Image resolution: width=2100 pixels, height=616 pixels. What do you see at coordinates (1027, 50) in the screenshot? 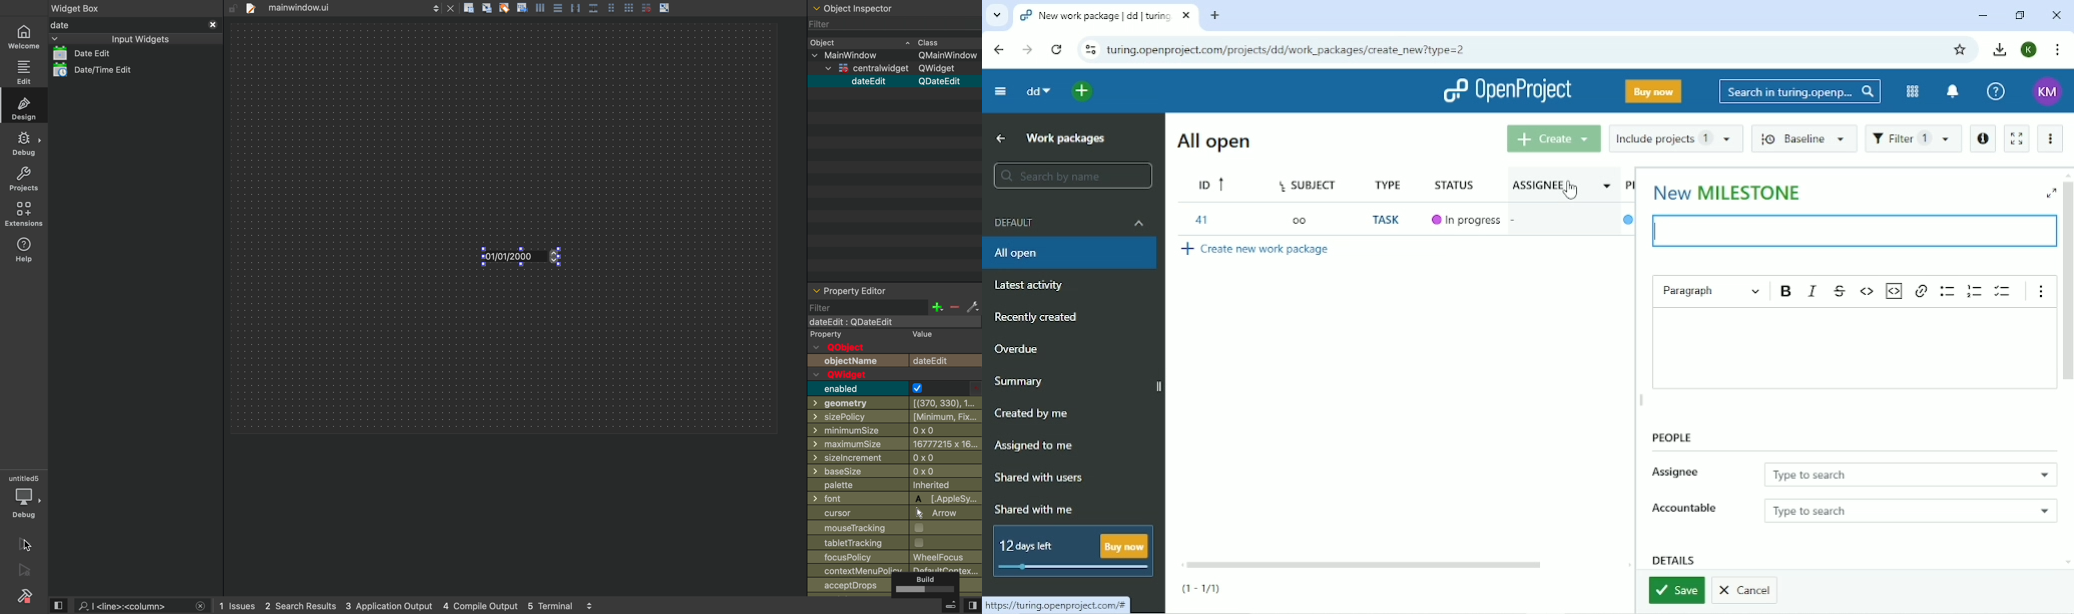
I see `Forward` at bounding box center [1027, 50].